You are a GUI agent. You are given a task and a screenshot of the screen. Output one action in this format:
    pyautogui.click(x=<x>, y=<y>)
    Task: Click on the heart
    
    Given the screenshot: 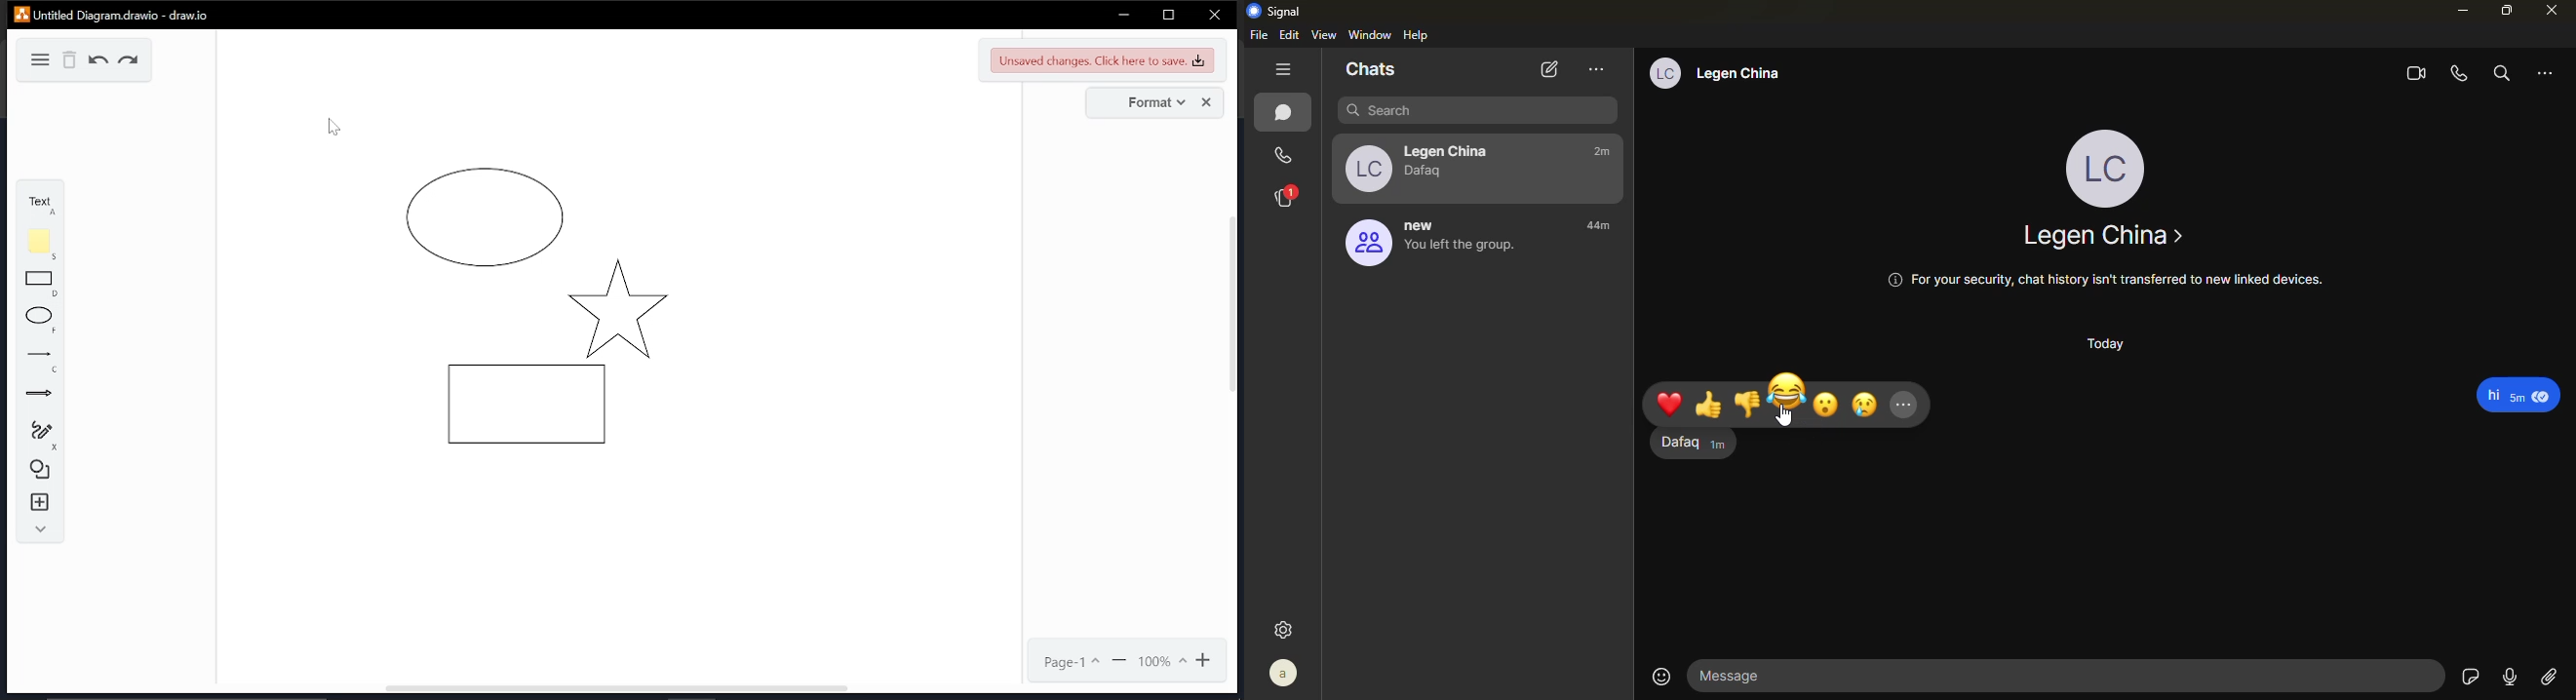 What is the action you would take?
    pyautogui.click(x=1672, y=405)
    